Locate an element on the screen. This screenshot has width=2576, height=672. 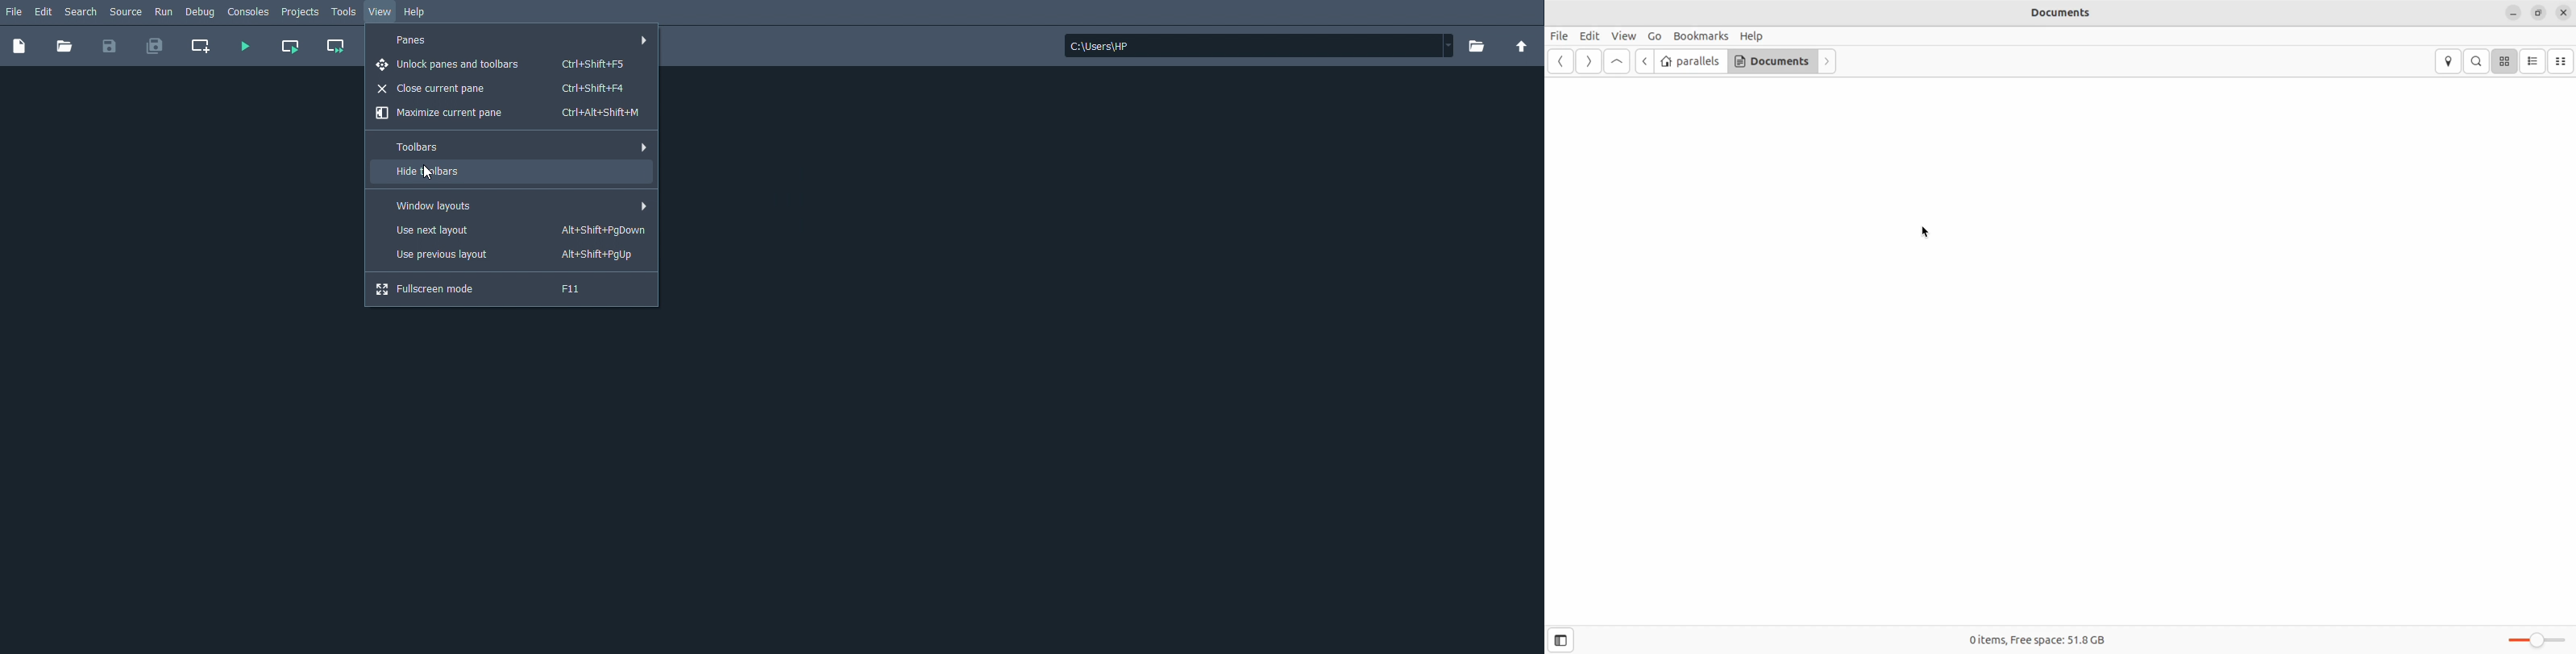
Unlock panes and toolbars is located at coordinates (504, 64).